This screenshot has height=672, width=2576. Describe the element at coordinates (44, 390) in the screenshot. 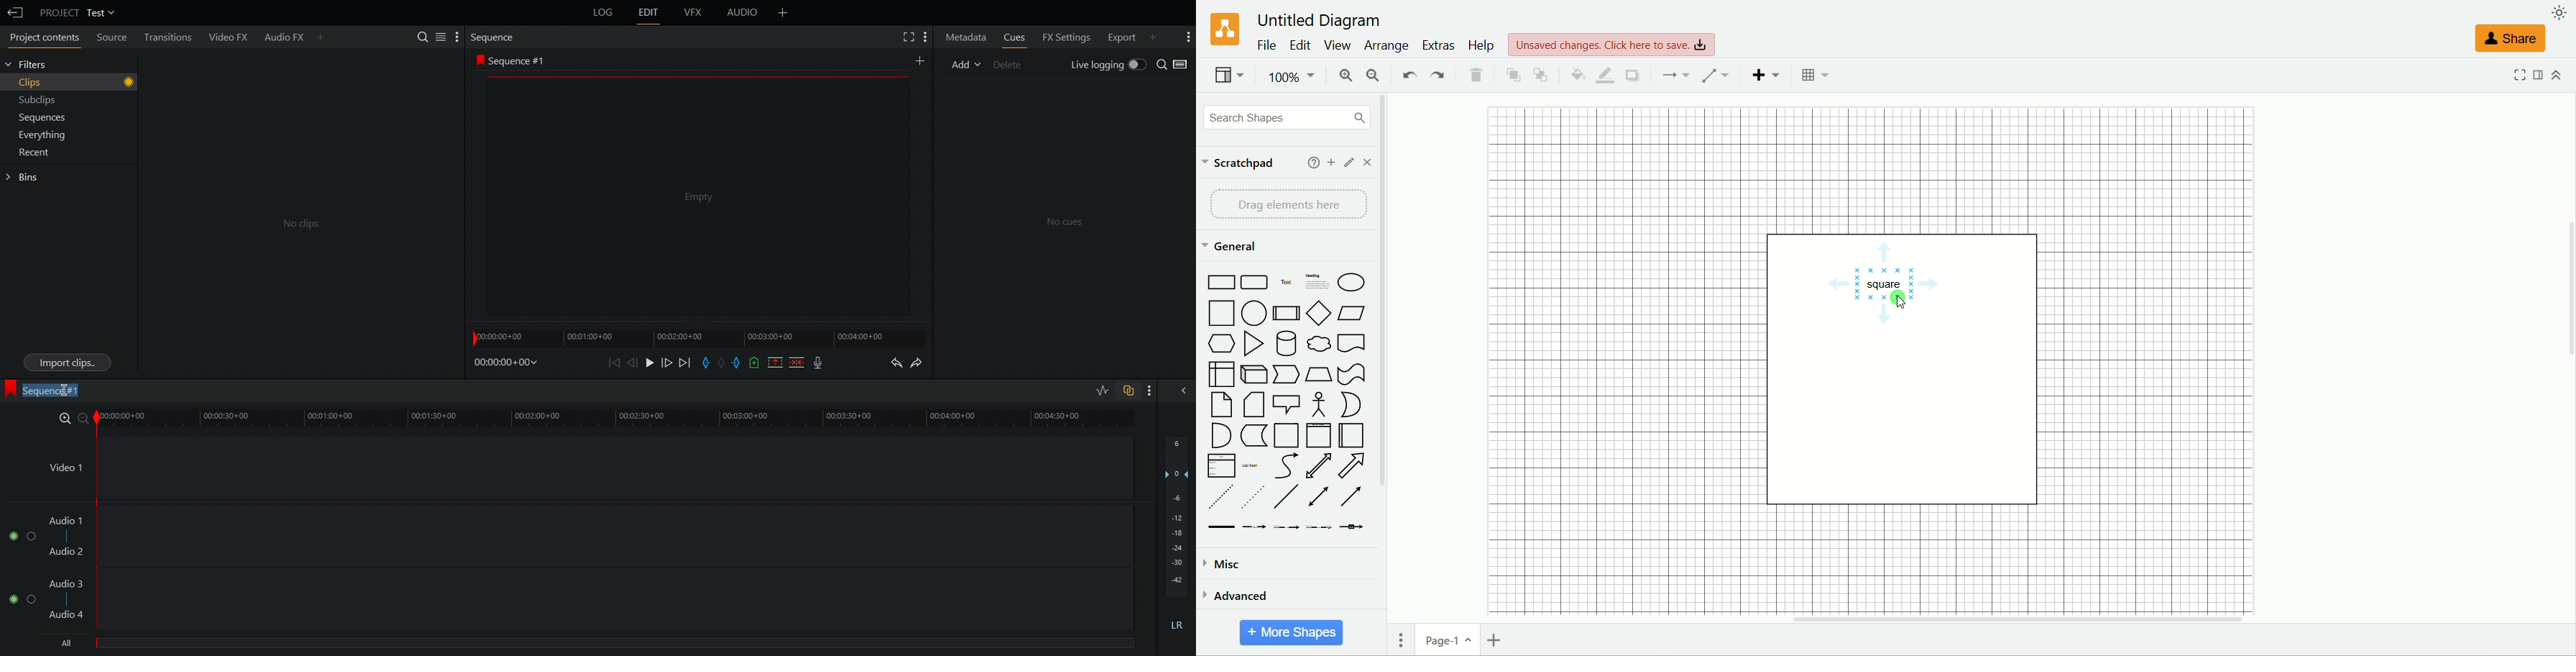

I see `Sequence 1` at that location.